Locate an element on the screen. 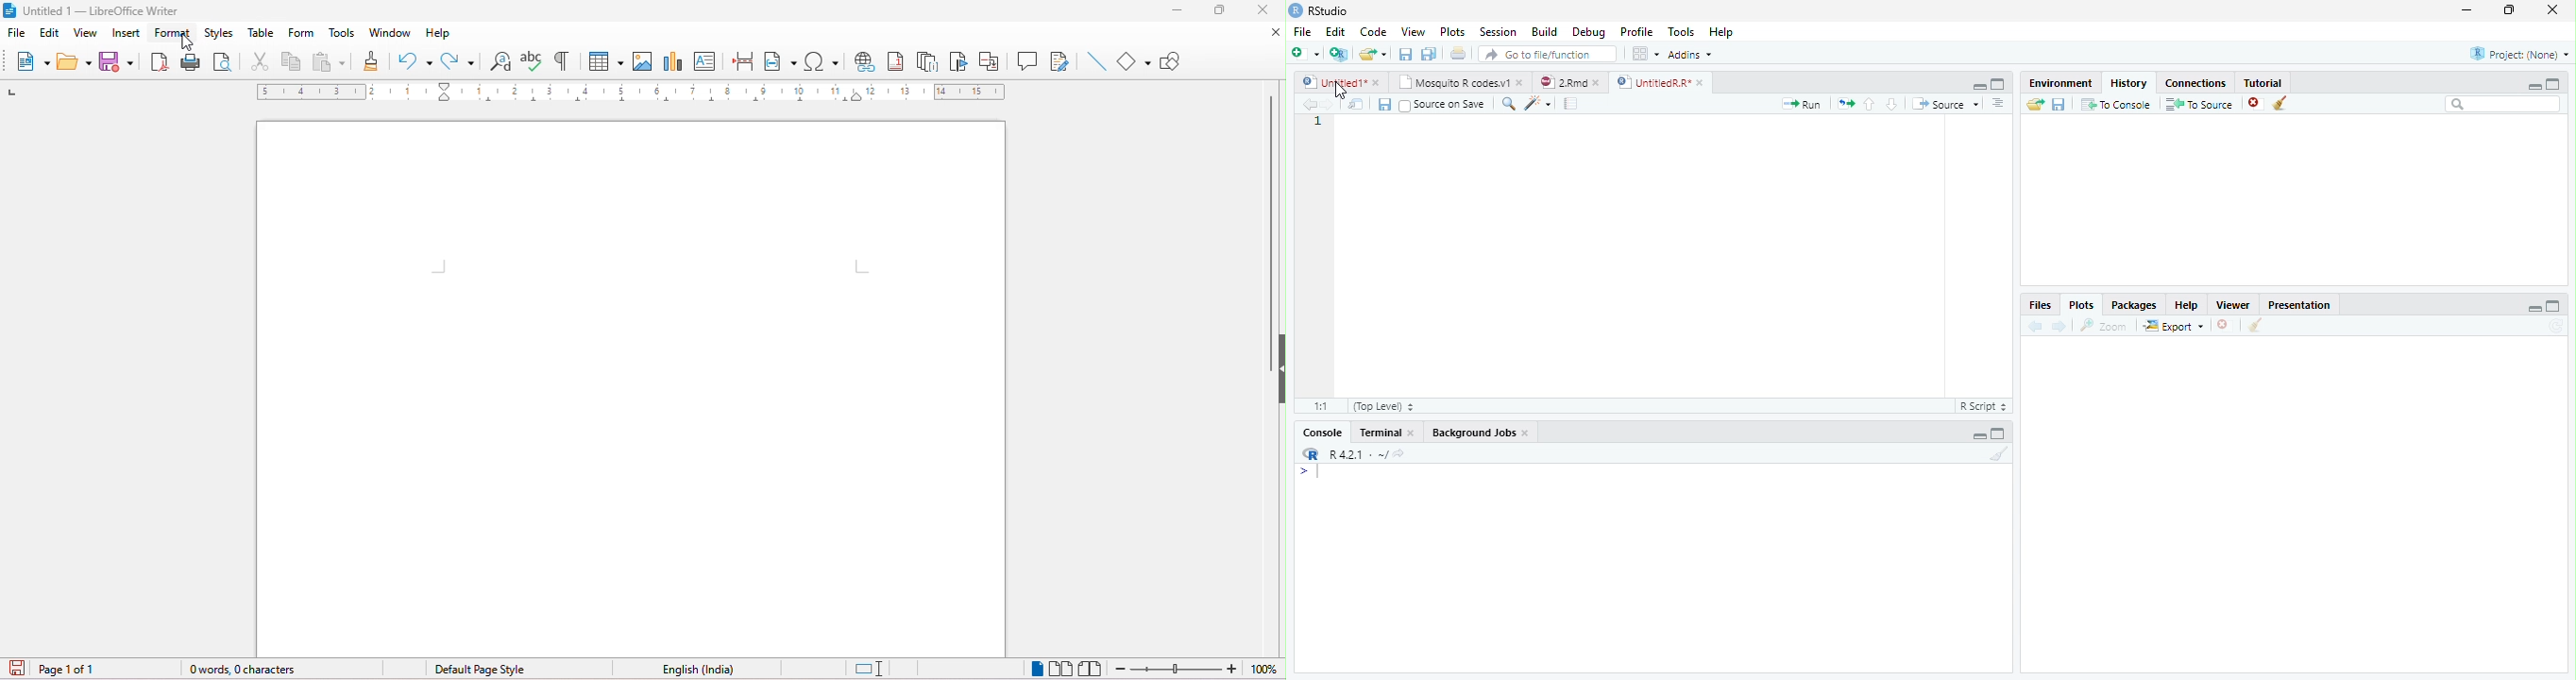  Run is located at coordinates (1800, 104).